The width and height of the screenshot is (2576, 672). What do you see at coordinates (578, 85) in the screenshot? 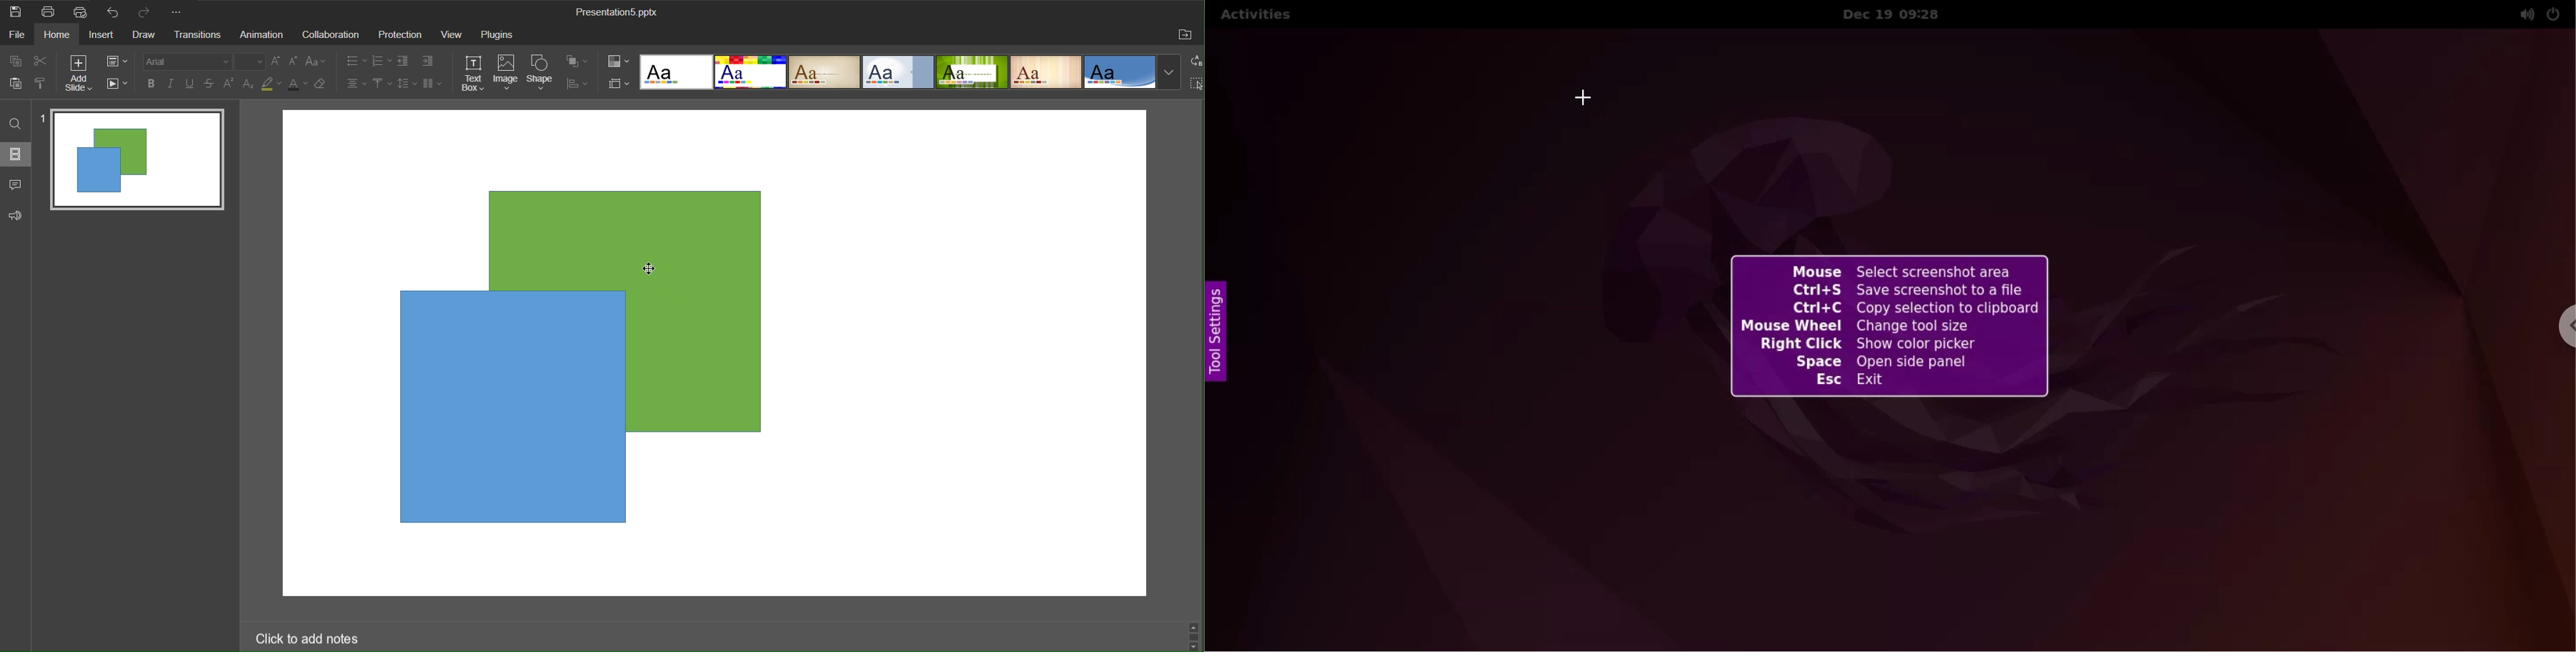
I see `Distribute` at bounding box center [578, 85].